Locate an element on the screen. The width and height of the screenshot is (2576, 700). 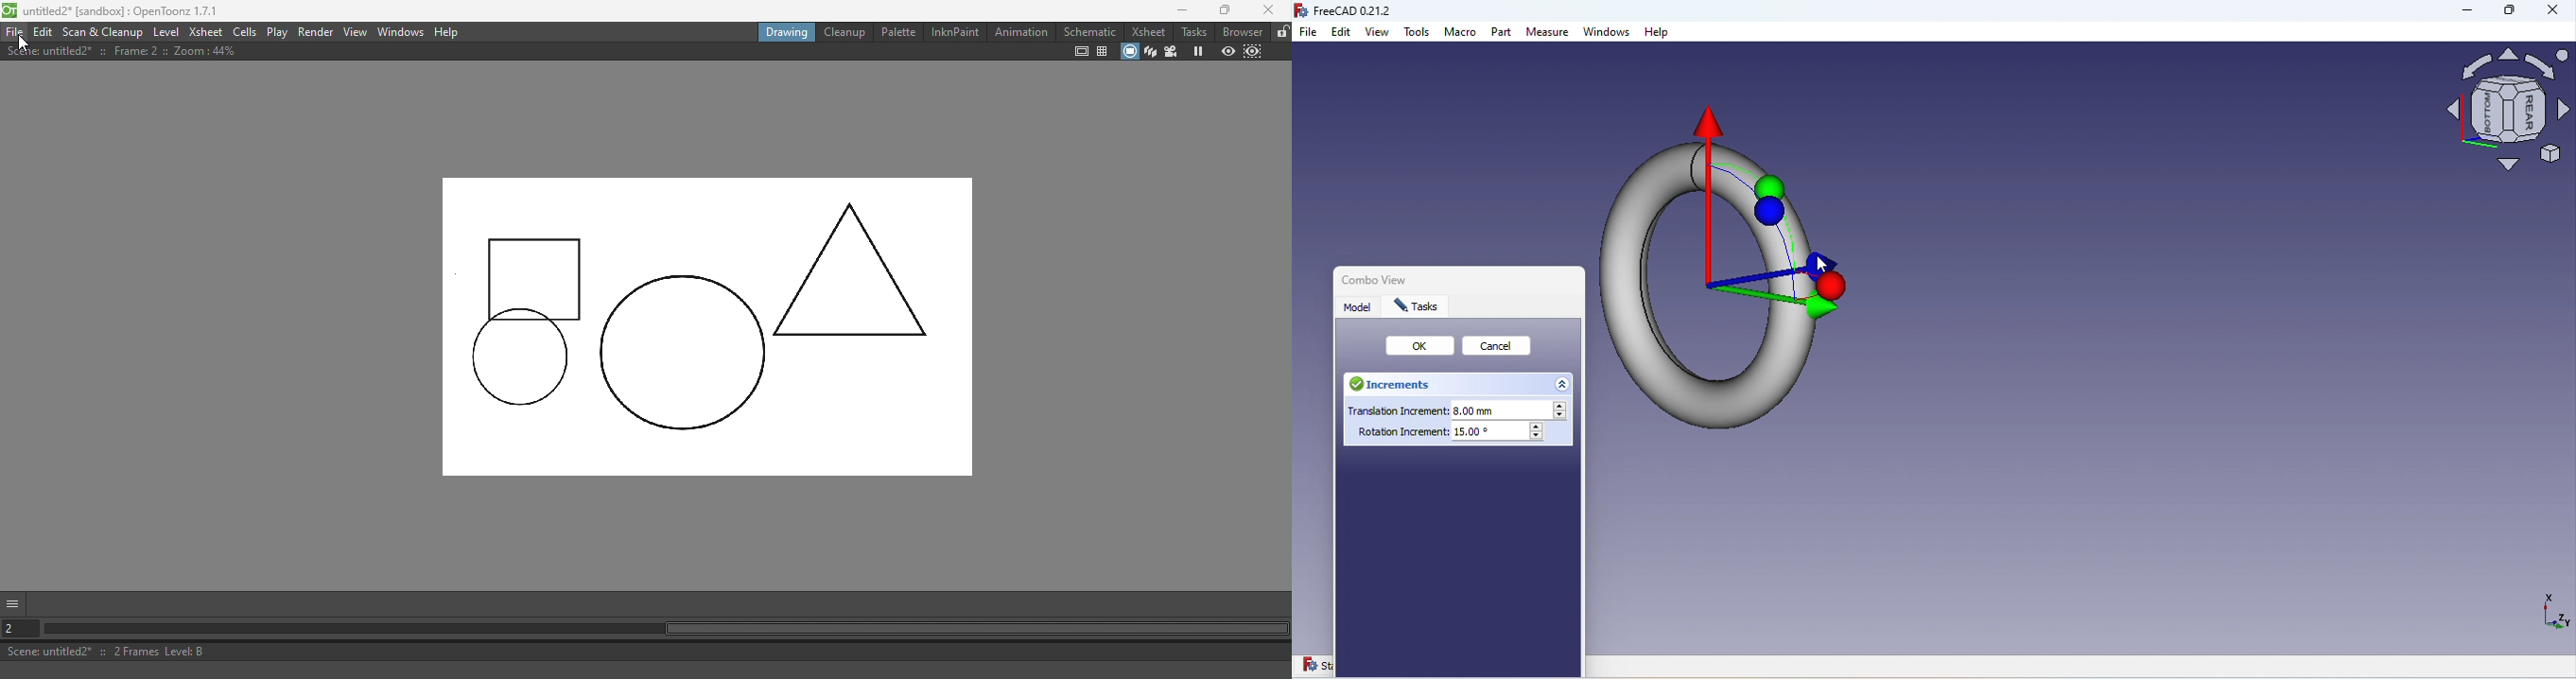
Move to X-axis is located at coordinates (1708, 126).